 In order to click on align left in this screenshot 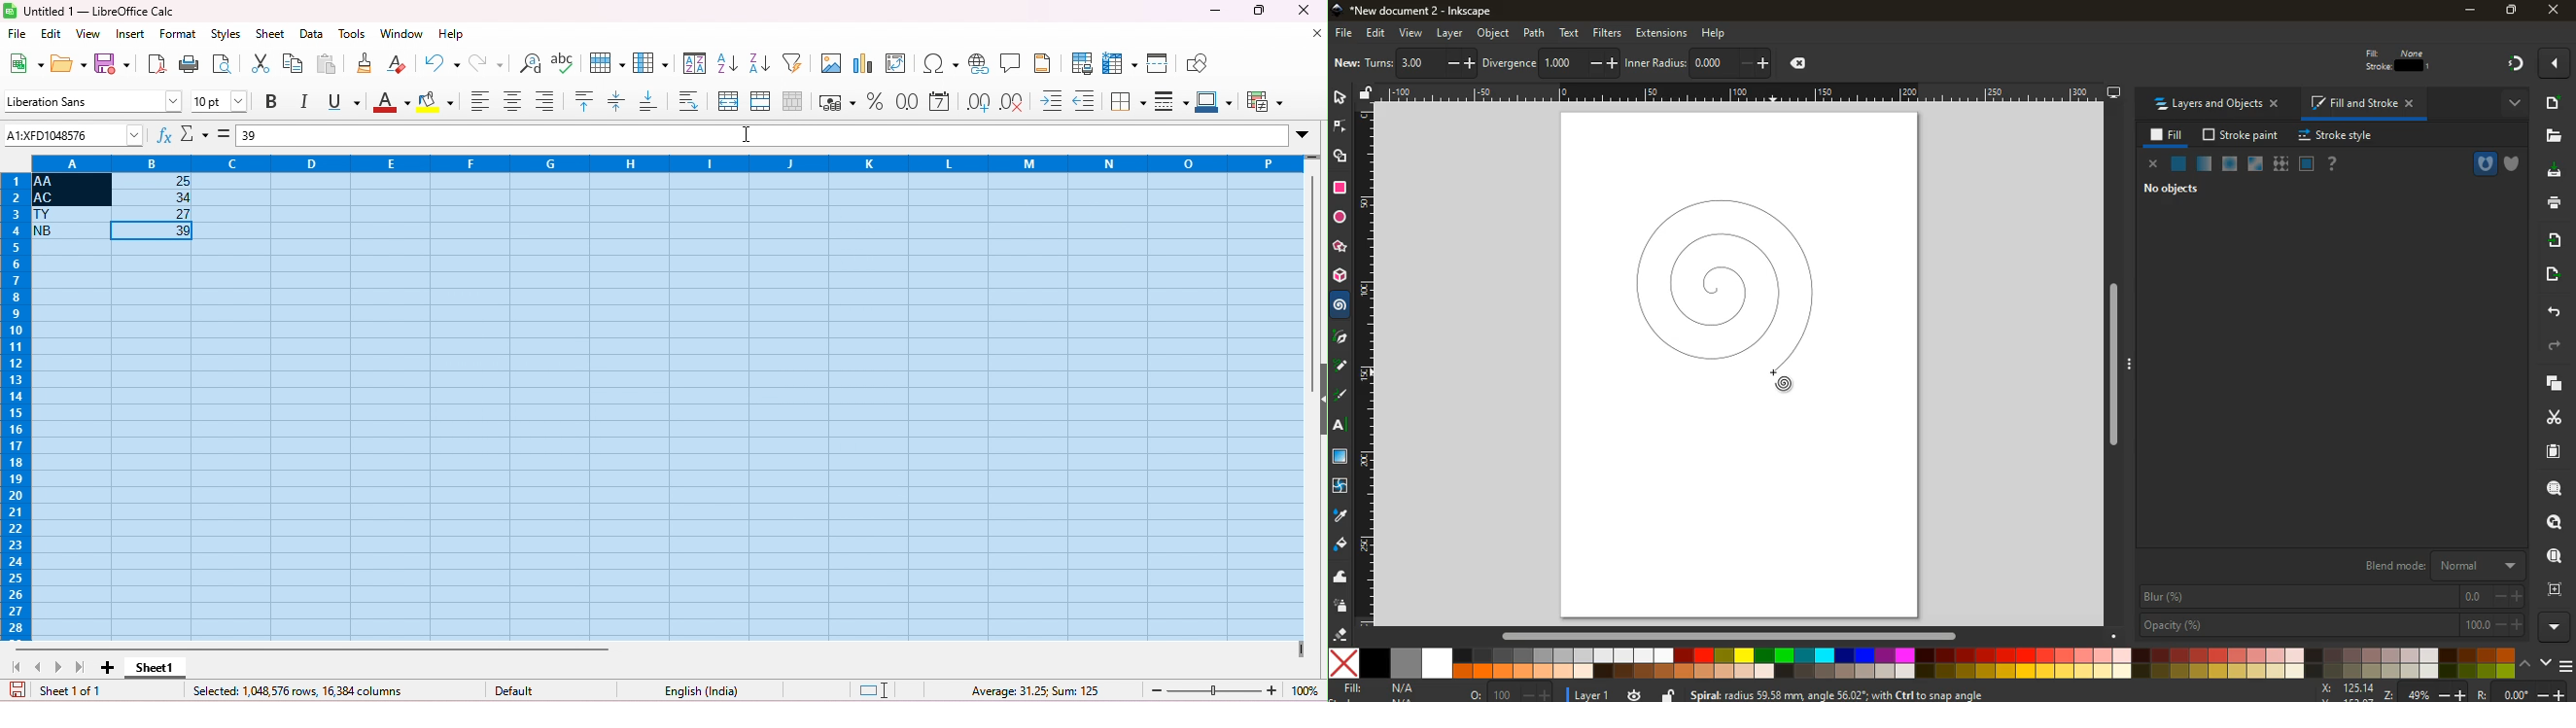, I will do `click(480, 103)`.